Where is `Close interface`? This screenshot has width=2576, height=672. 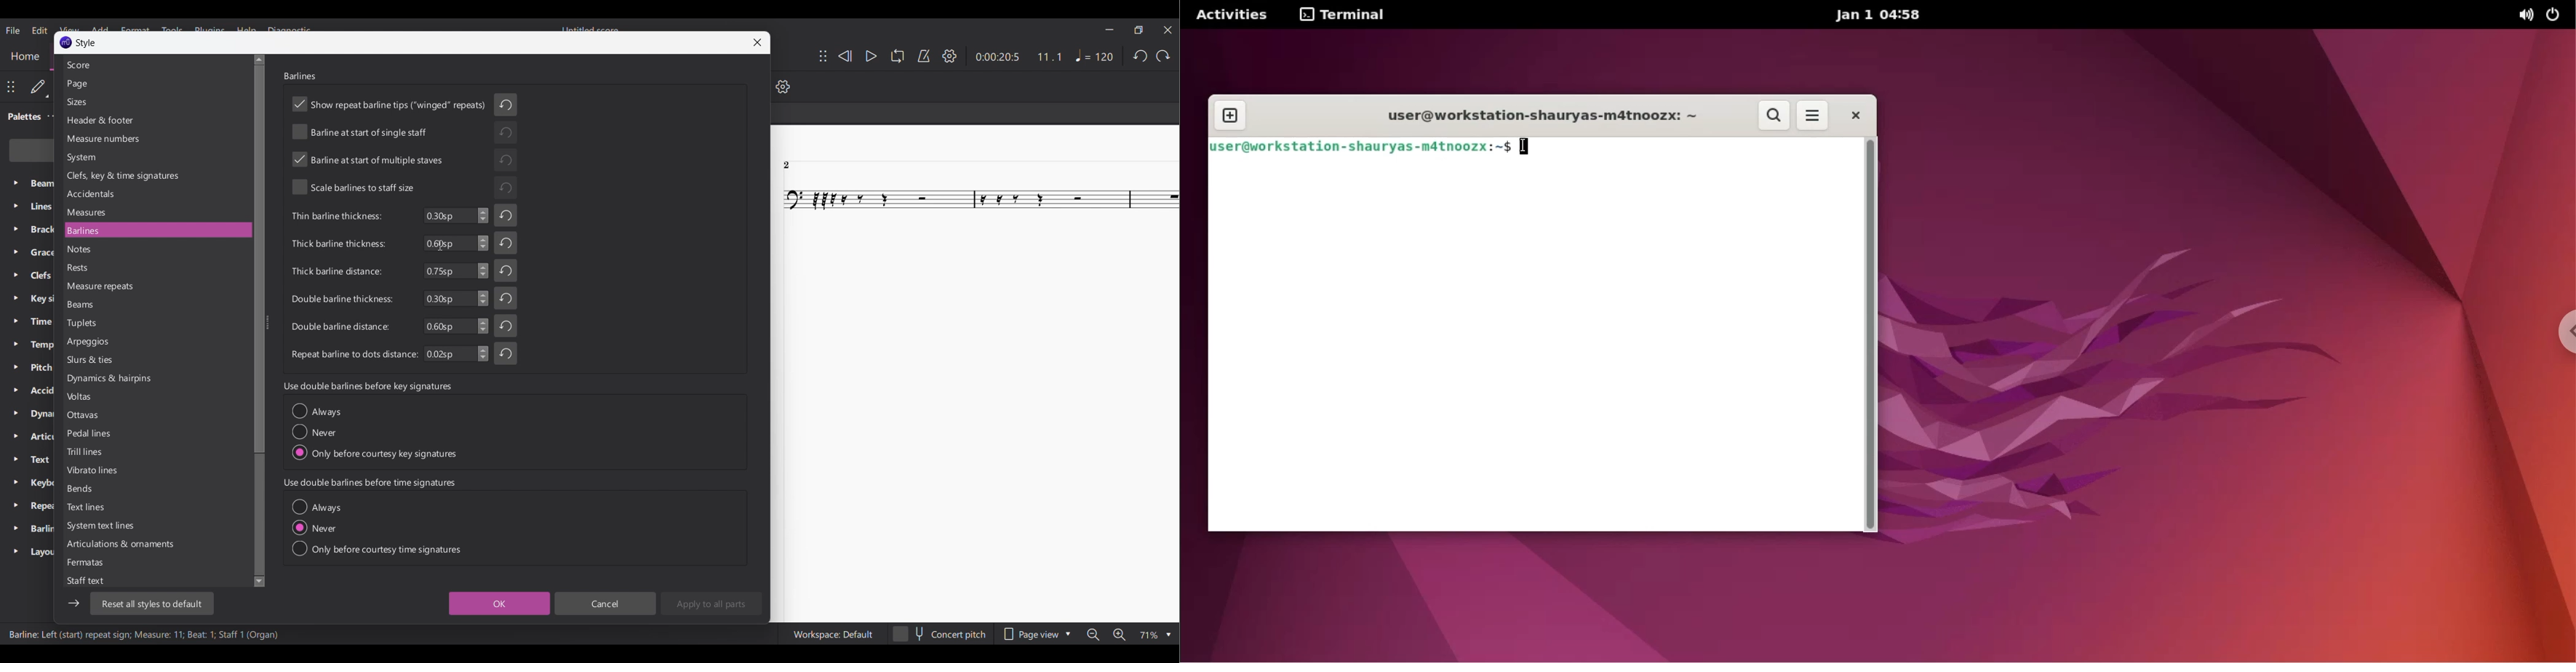
Close interface is located at coordinates (1168, 29).